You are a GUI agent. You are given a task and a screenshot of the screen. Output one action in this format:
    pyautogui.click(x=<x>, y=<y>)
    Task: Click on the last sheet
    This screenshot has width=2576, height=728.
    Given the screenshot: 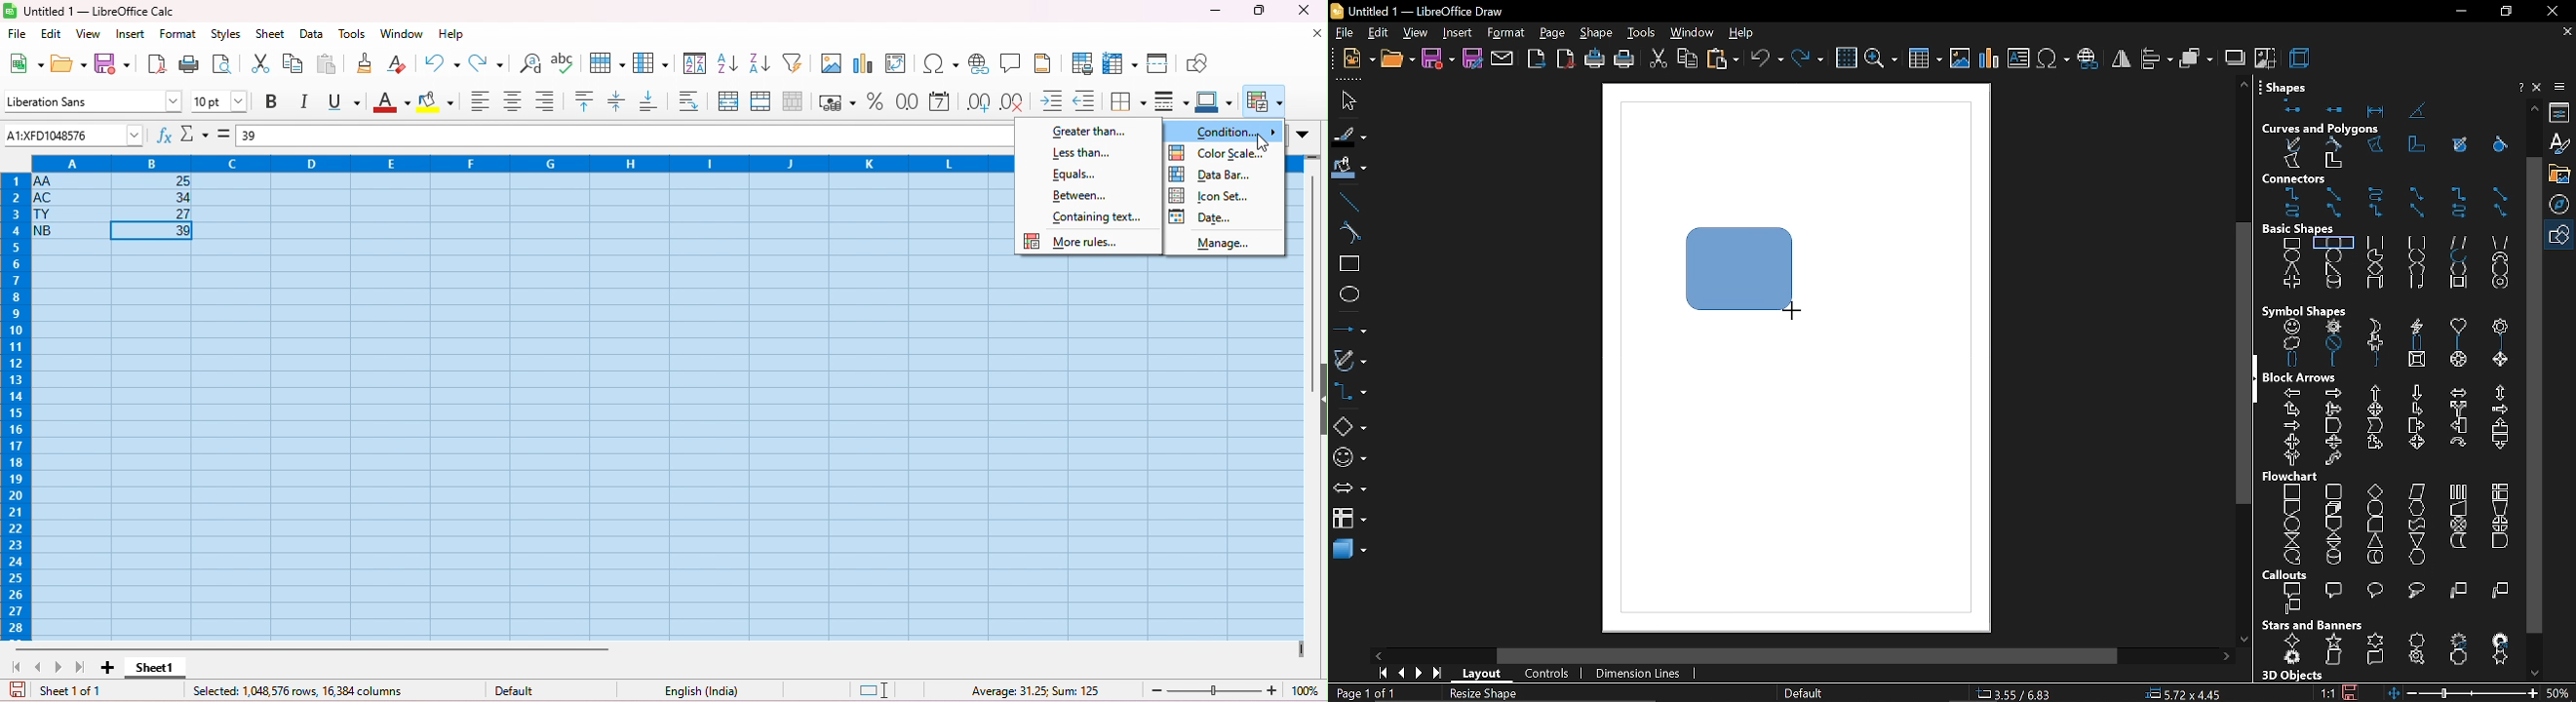 What is the action you would take?
    pyautogui.click(x=80, y=668)
    